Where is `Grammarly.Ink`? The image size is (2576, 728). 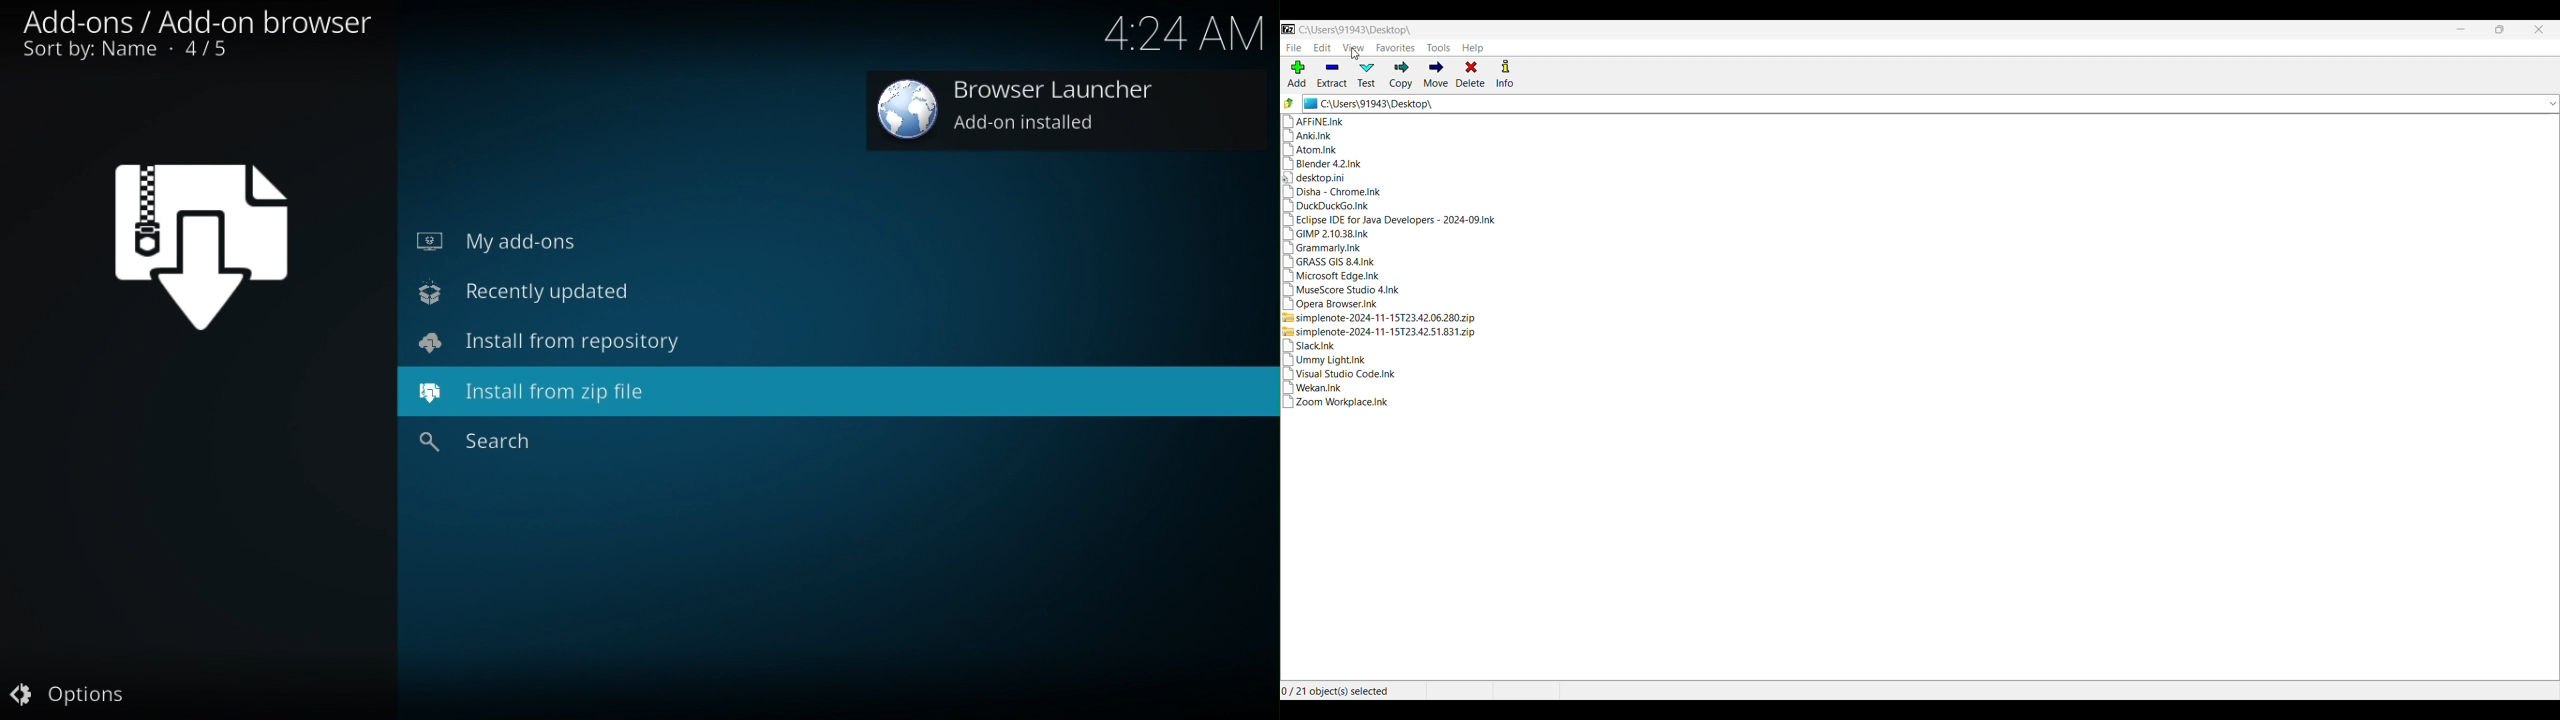 Grammarly.Ink is located at coordinates (1323, 248).